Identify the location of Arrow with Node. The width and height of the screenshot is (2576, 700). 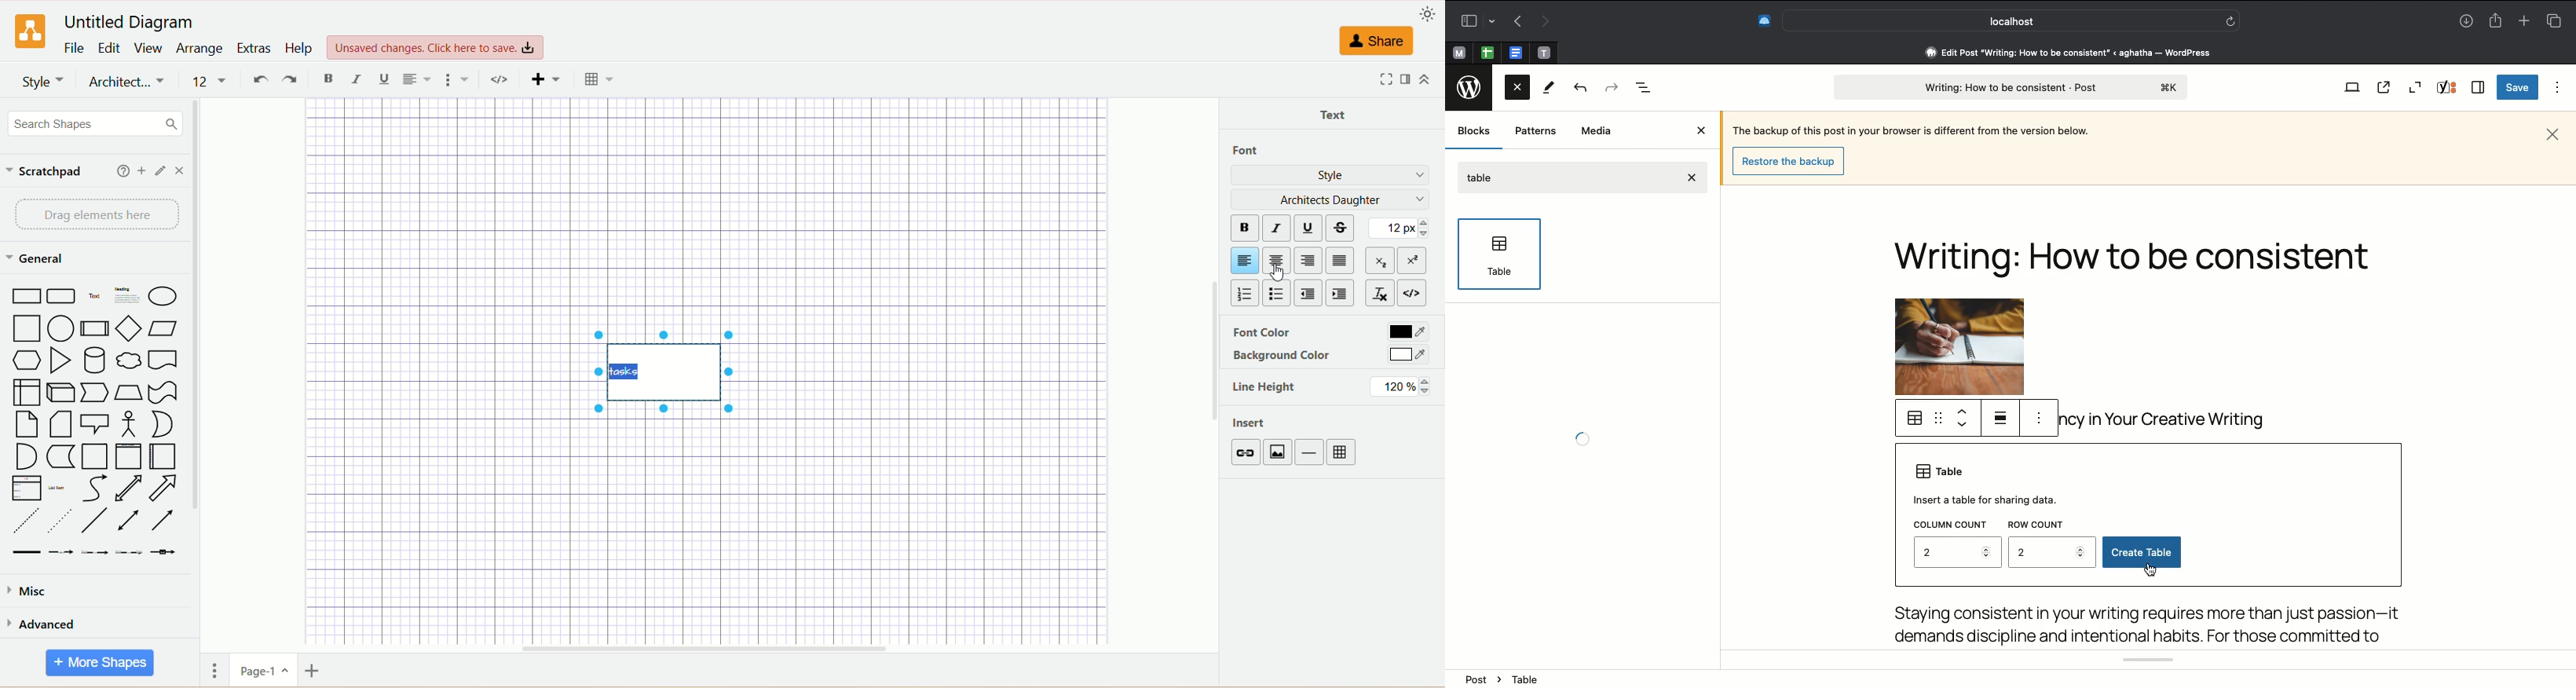
(163, 553).